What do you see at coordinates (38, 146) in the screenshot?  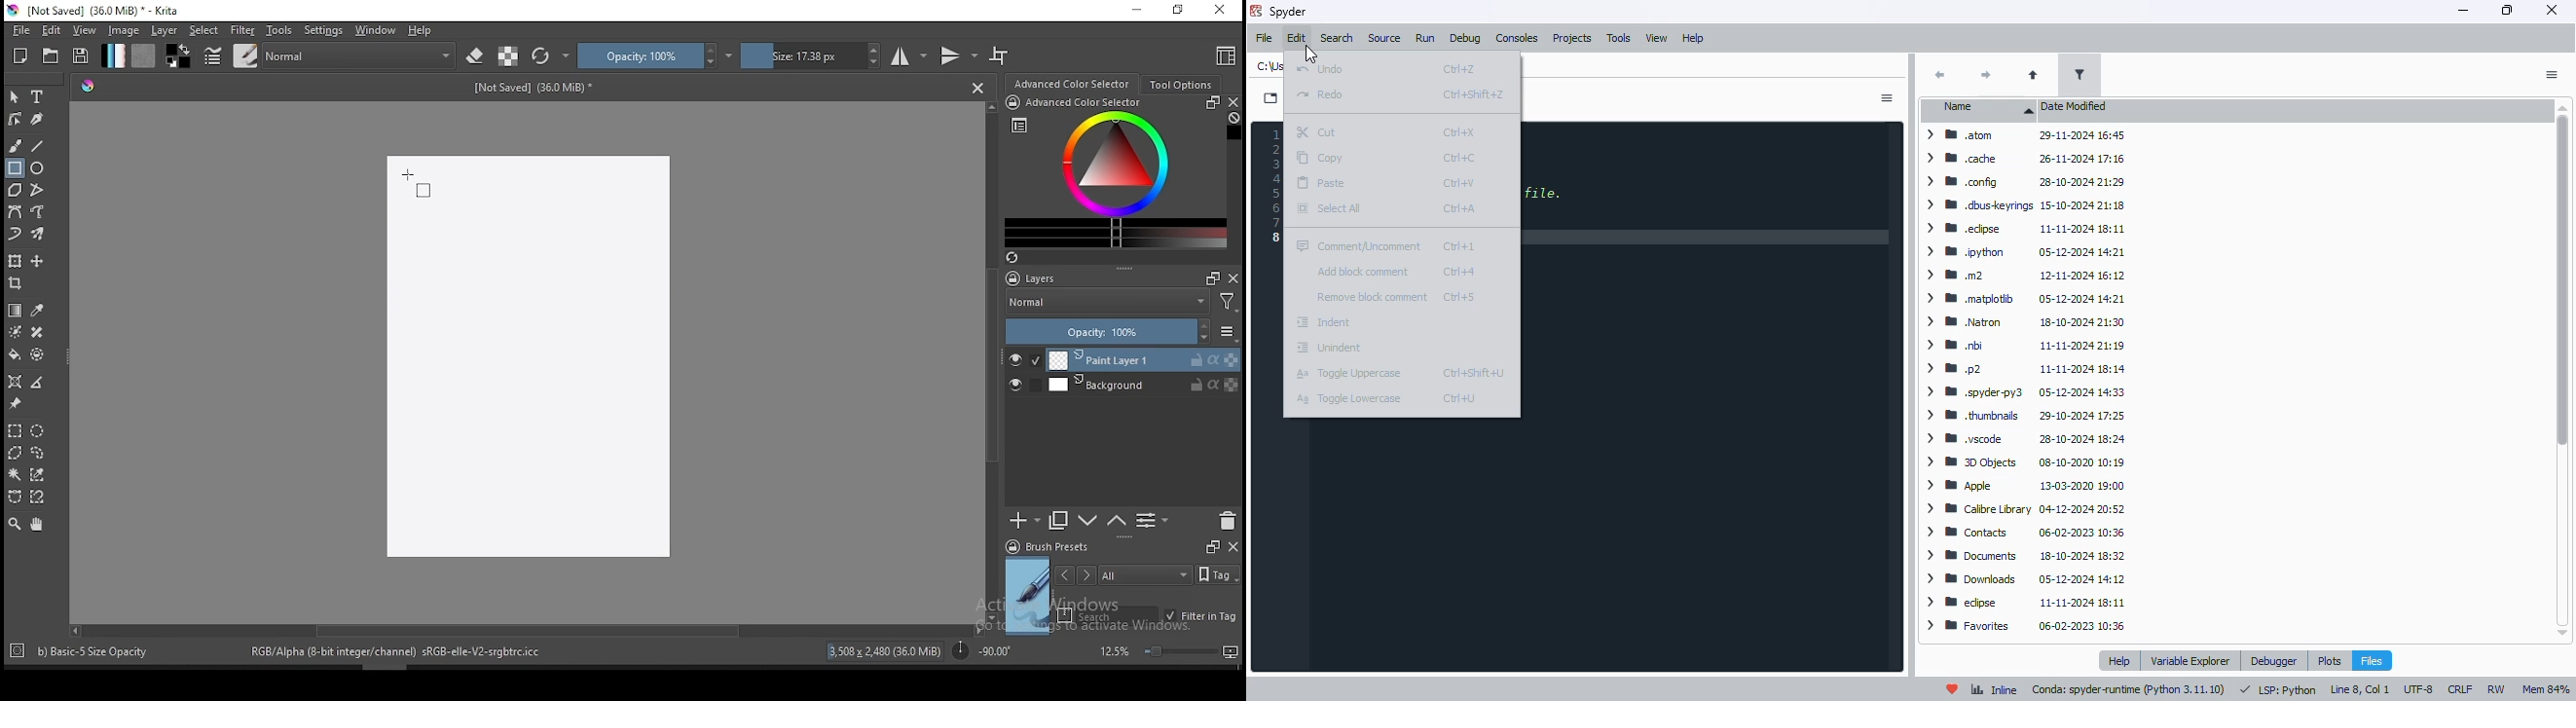 I see `line tool` at bounding box center [38, 146].